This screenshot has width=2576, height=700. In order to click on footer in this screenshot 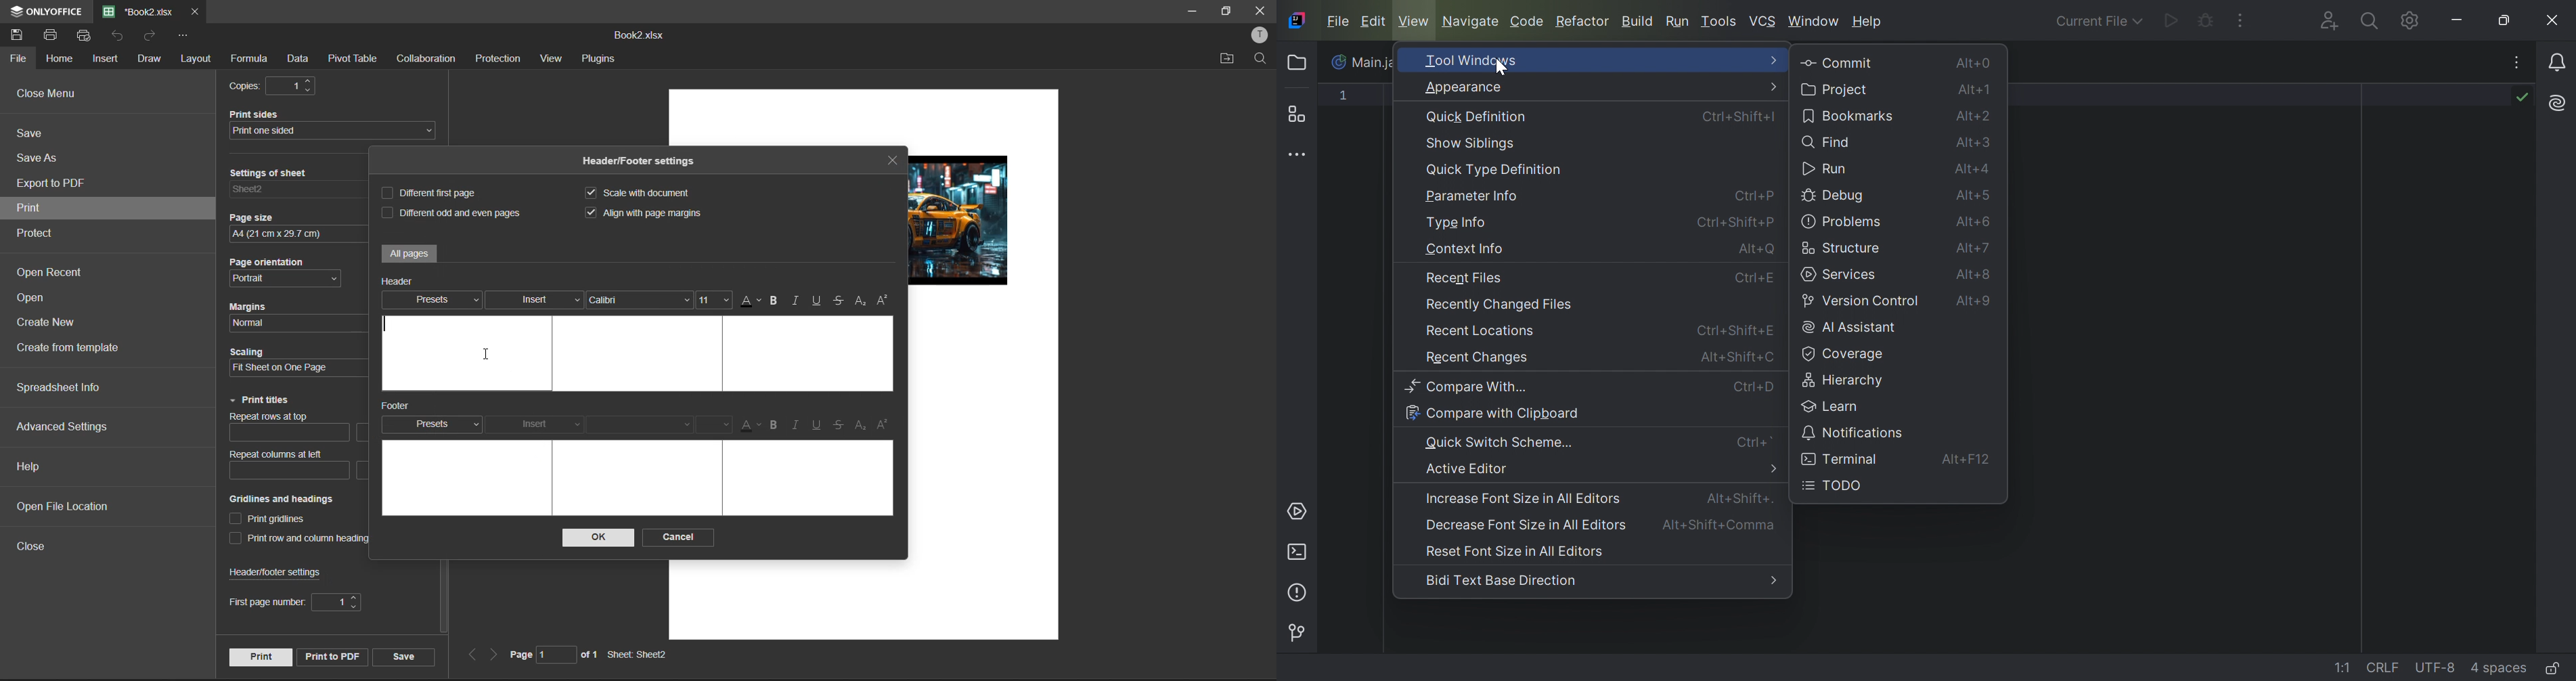, I will do `click(402, 406)`.